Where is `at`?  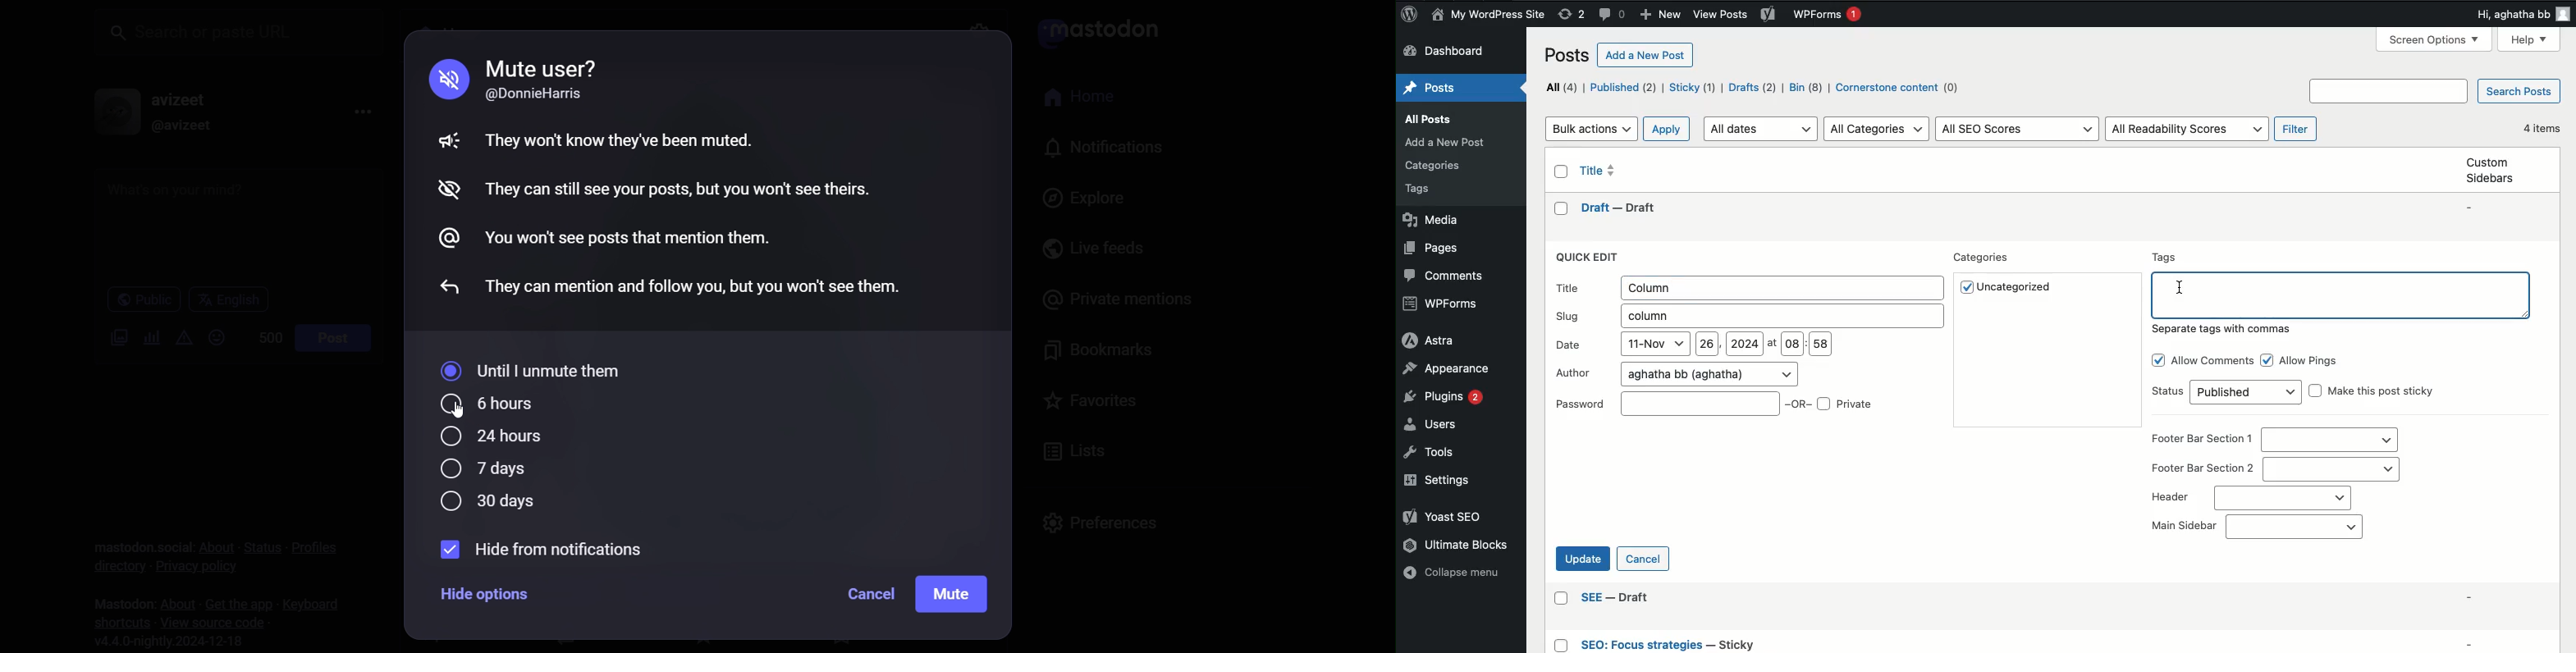
at is located at coordinates (1772, 343).